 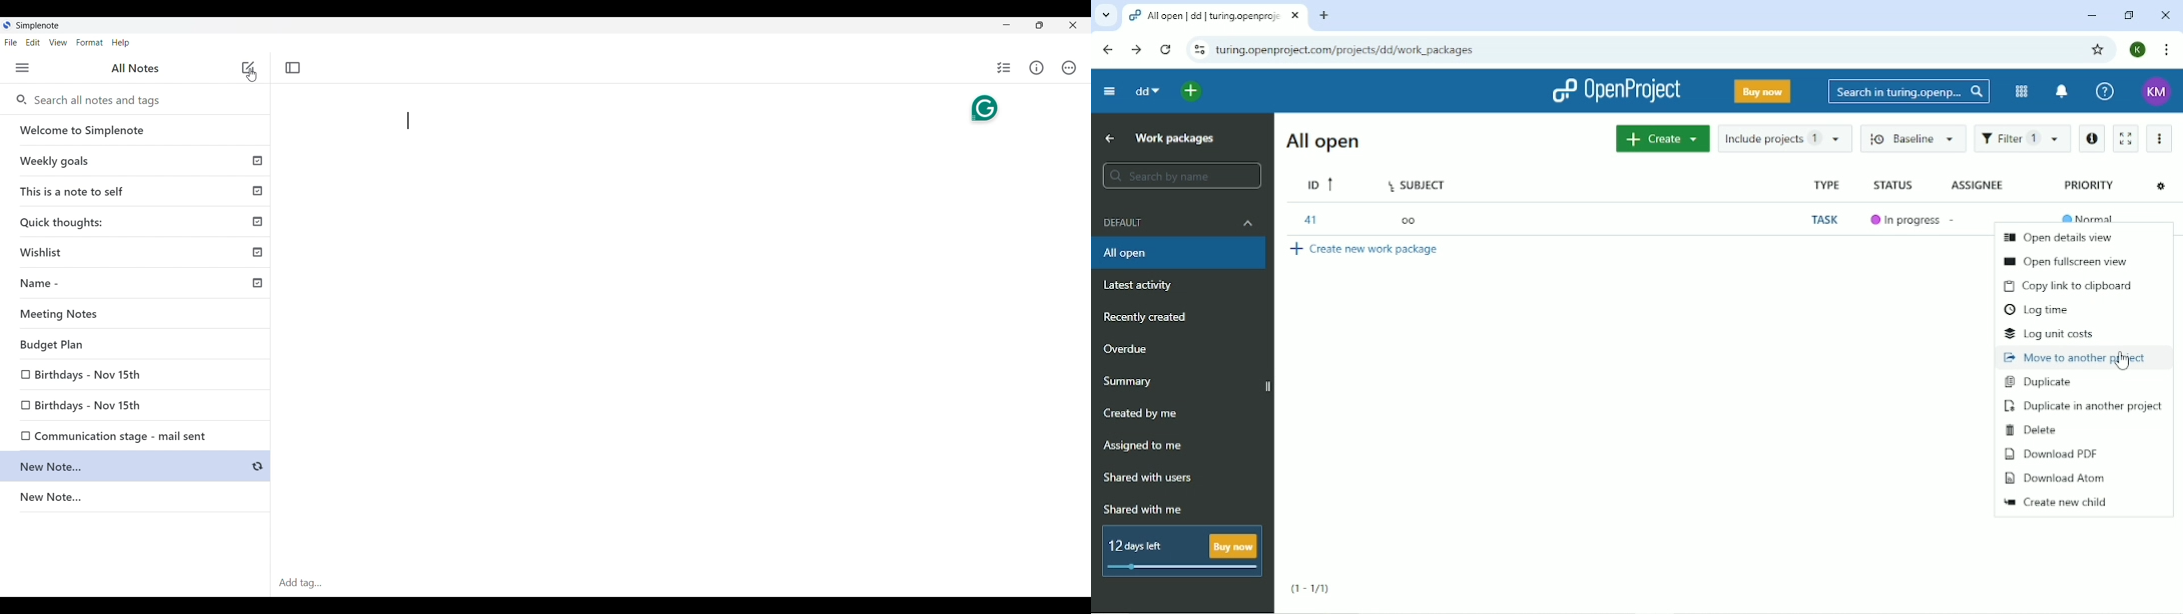 What do you see at coordinates (135, 160) in the screenshot?
I see `Weekly goals` at bounding box center [135, 160].